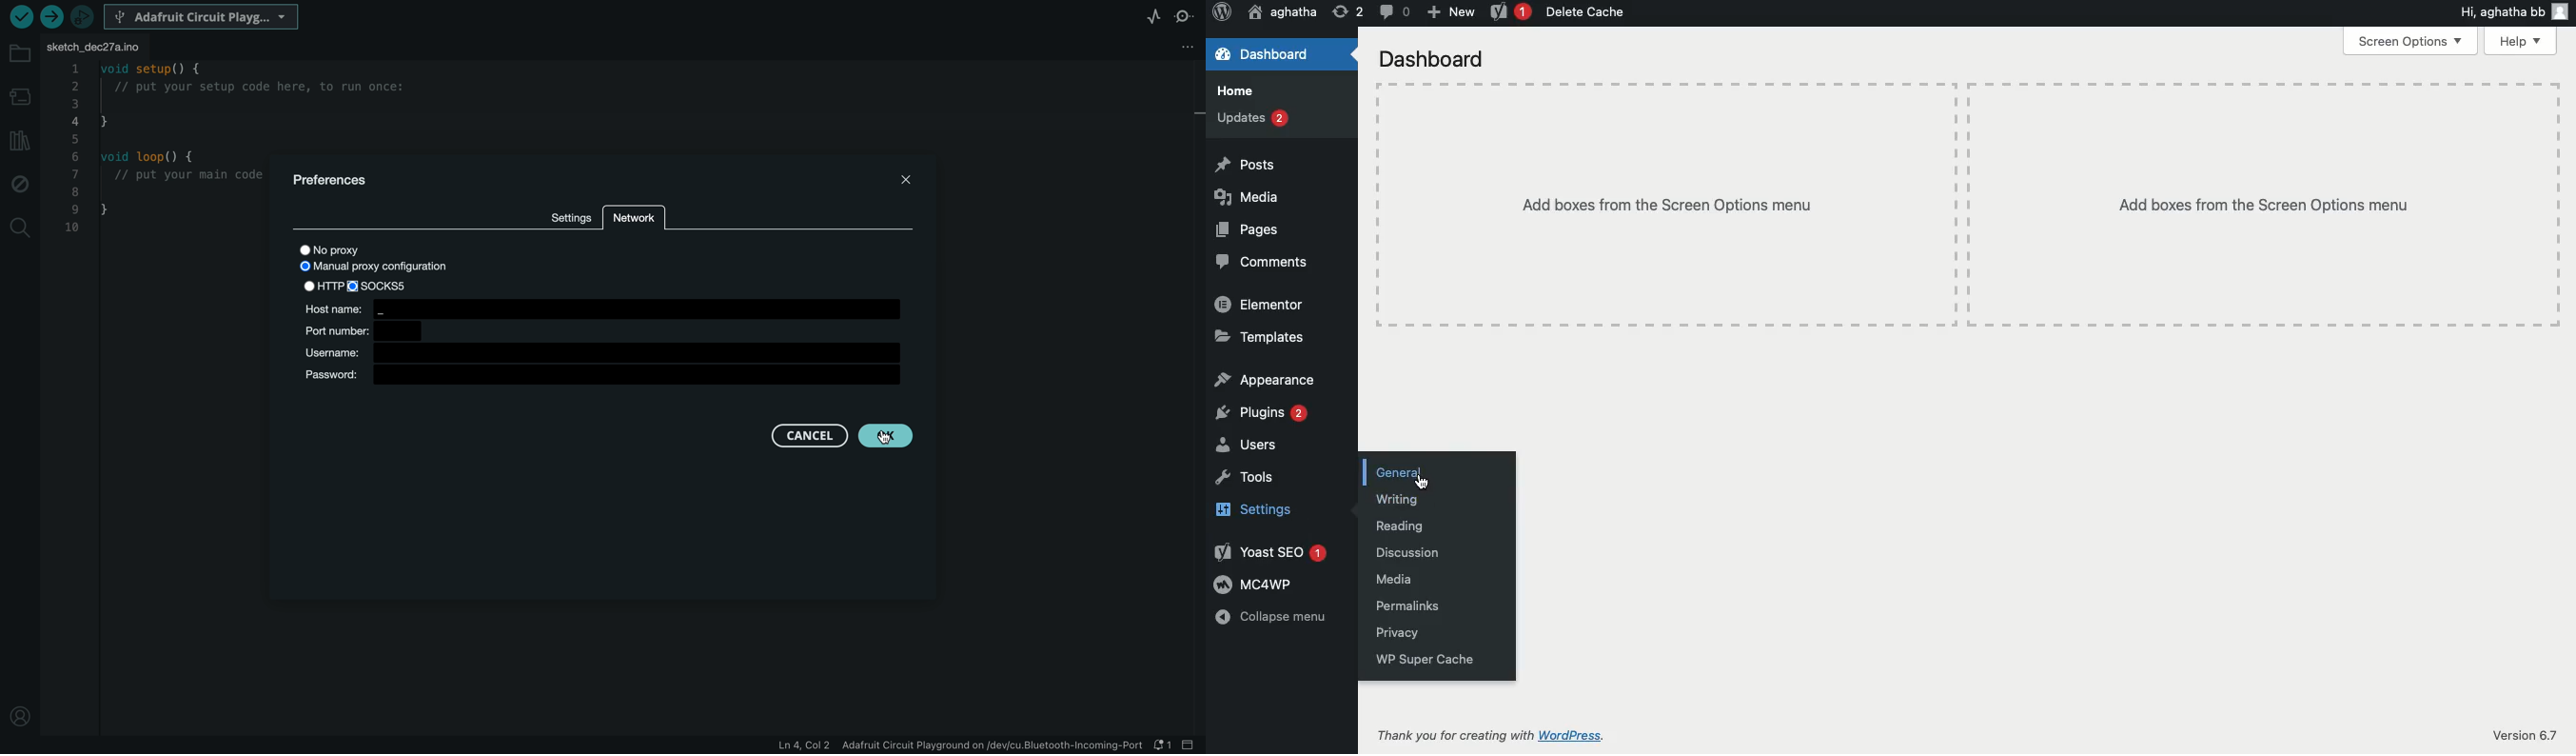  Describe the element at coordinates (1391, 13) in the screenshot. I see `Comment` at that location.